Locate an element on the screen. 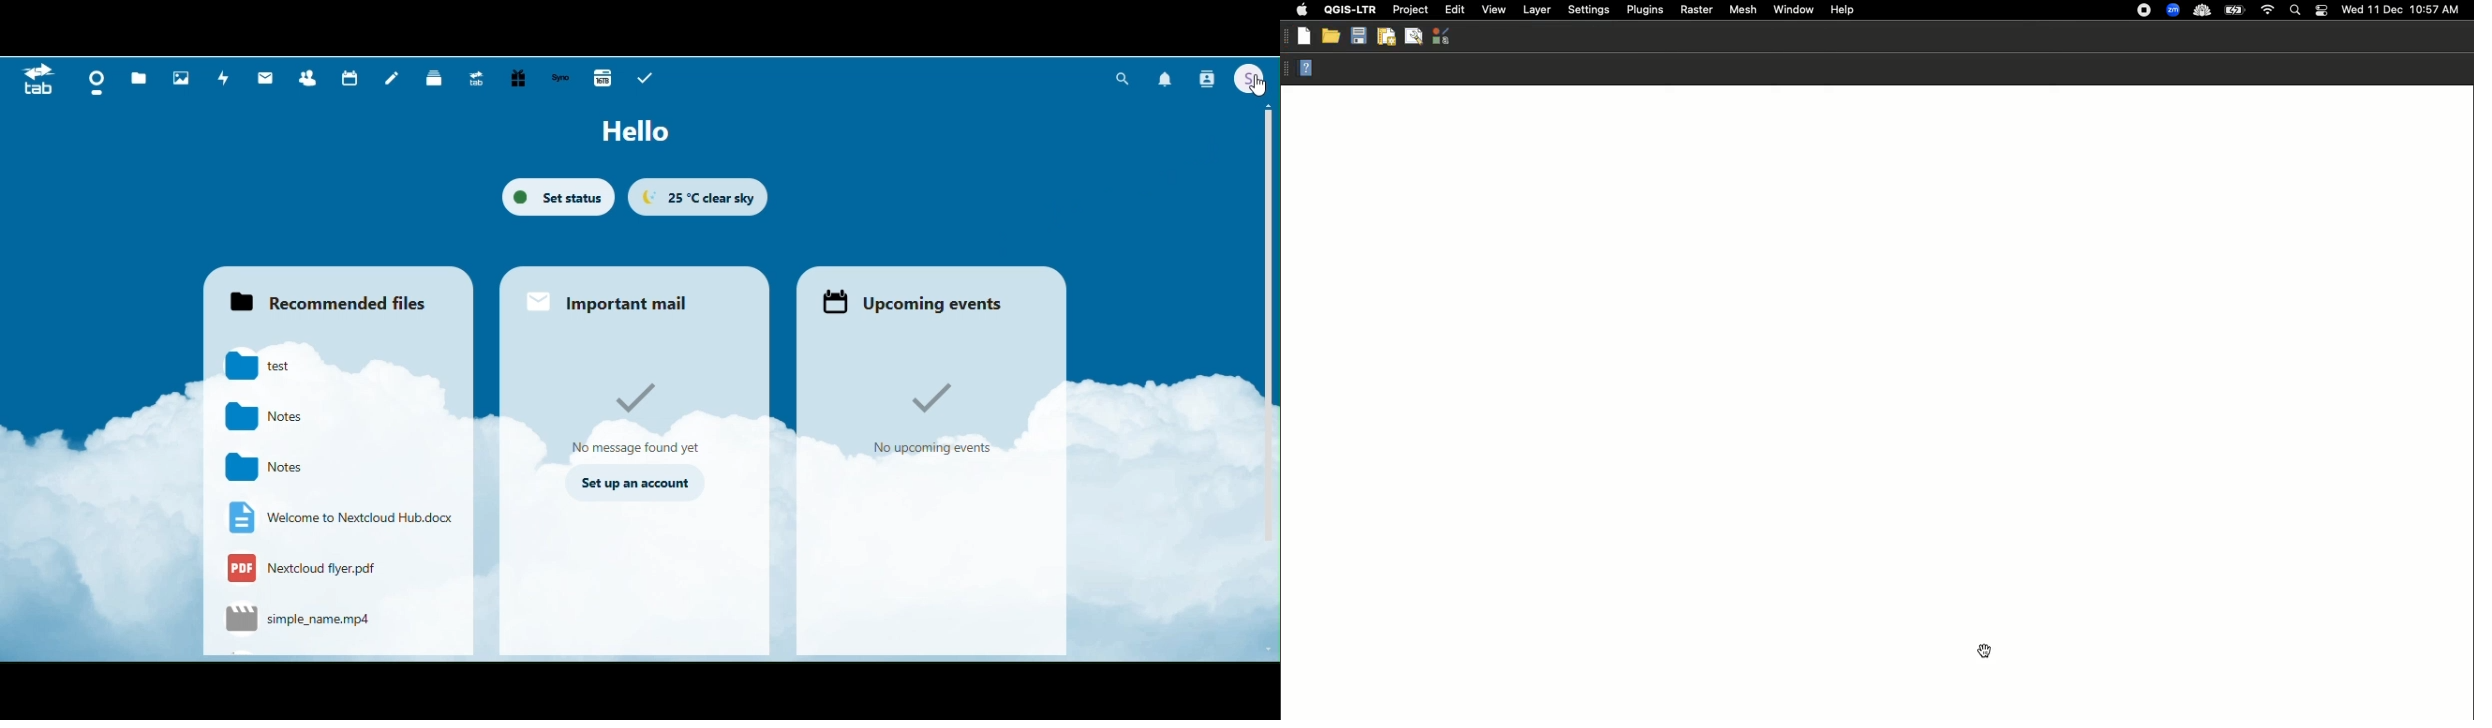 The width and height of the screenshot is (2492, 728). Free trial is located at coordinates (520, 78).